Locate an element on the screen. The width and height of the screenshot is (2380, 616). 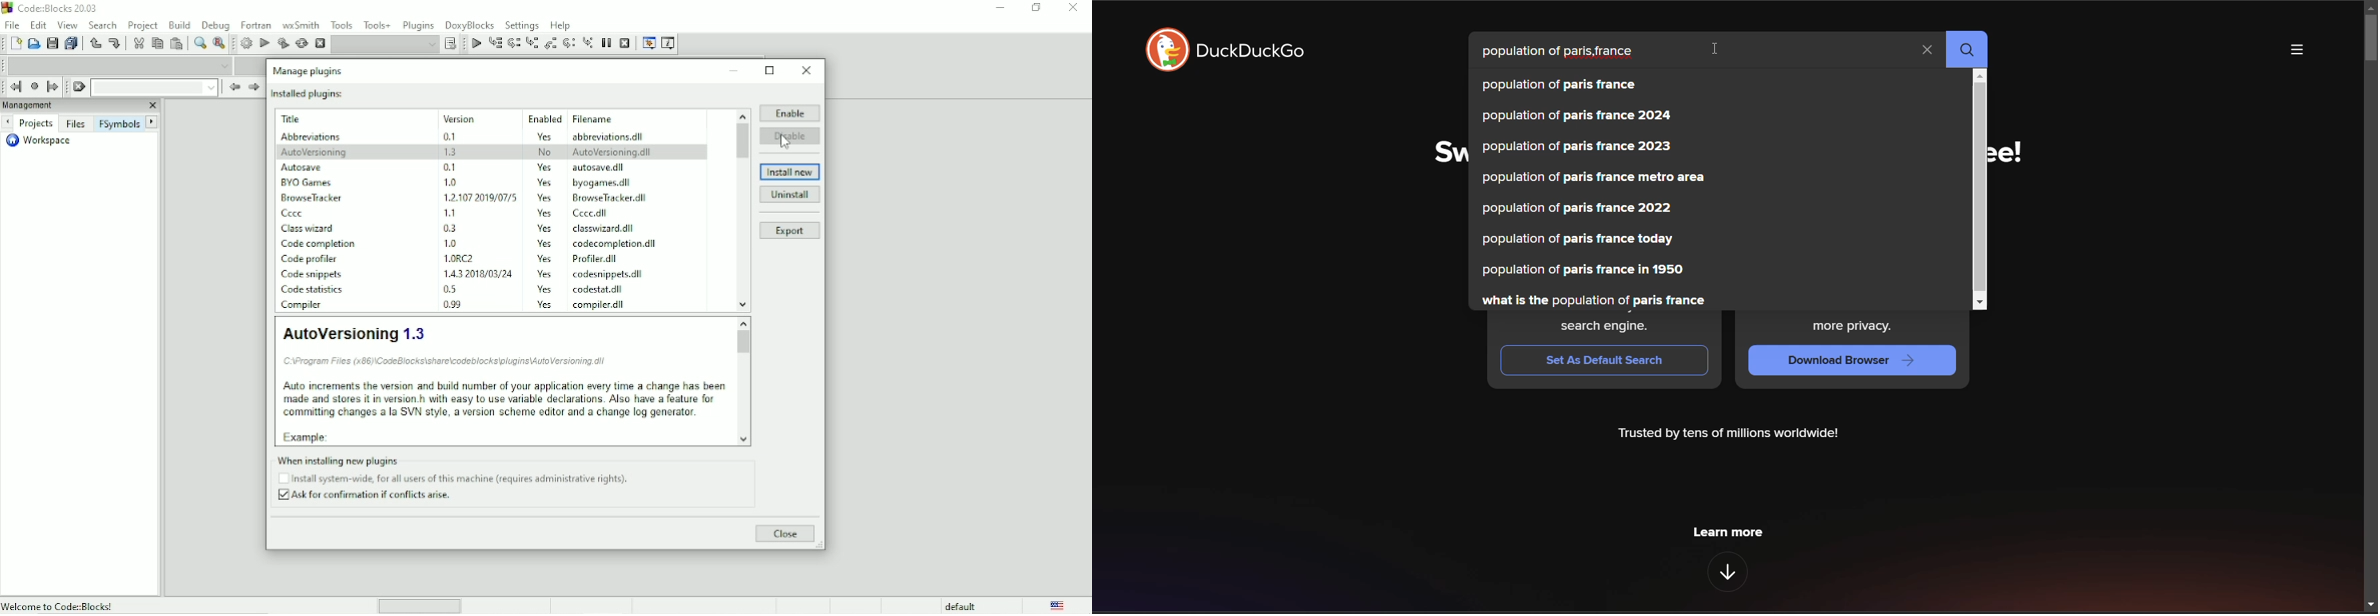
AutoVersioning.dll is located at coordinates (613, 152).